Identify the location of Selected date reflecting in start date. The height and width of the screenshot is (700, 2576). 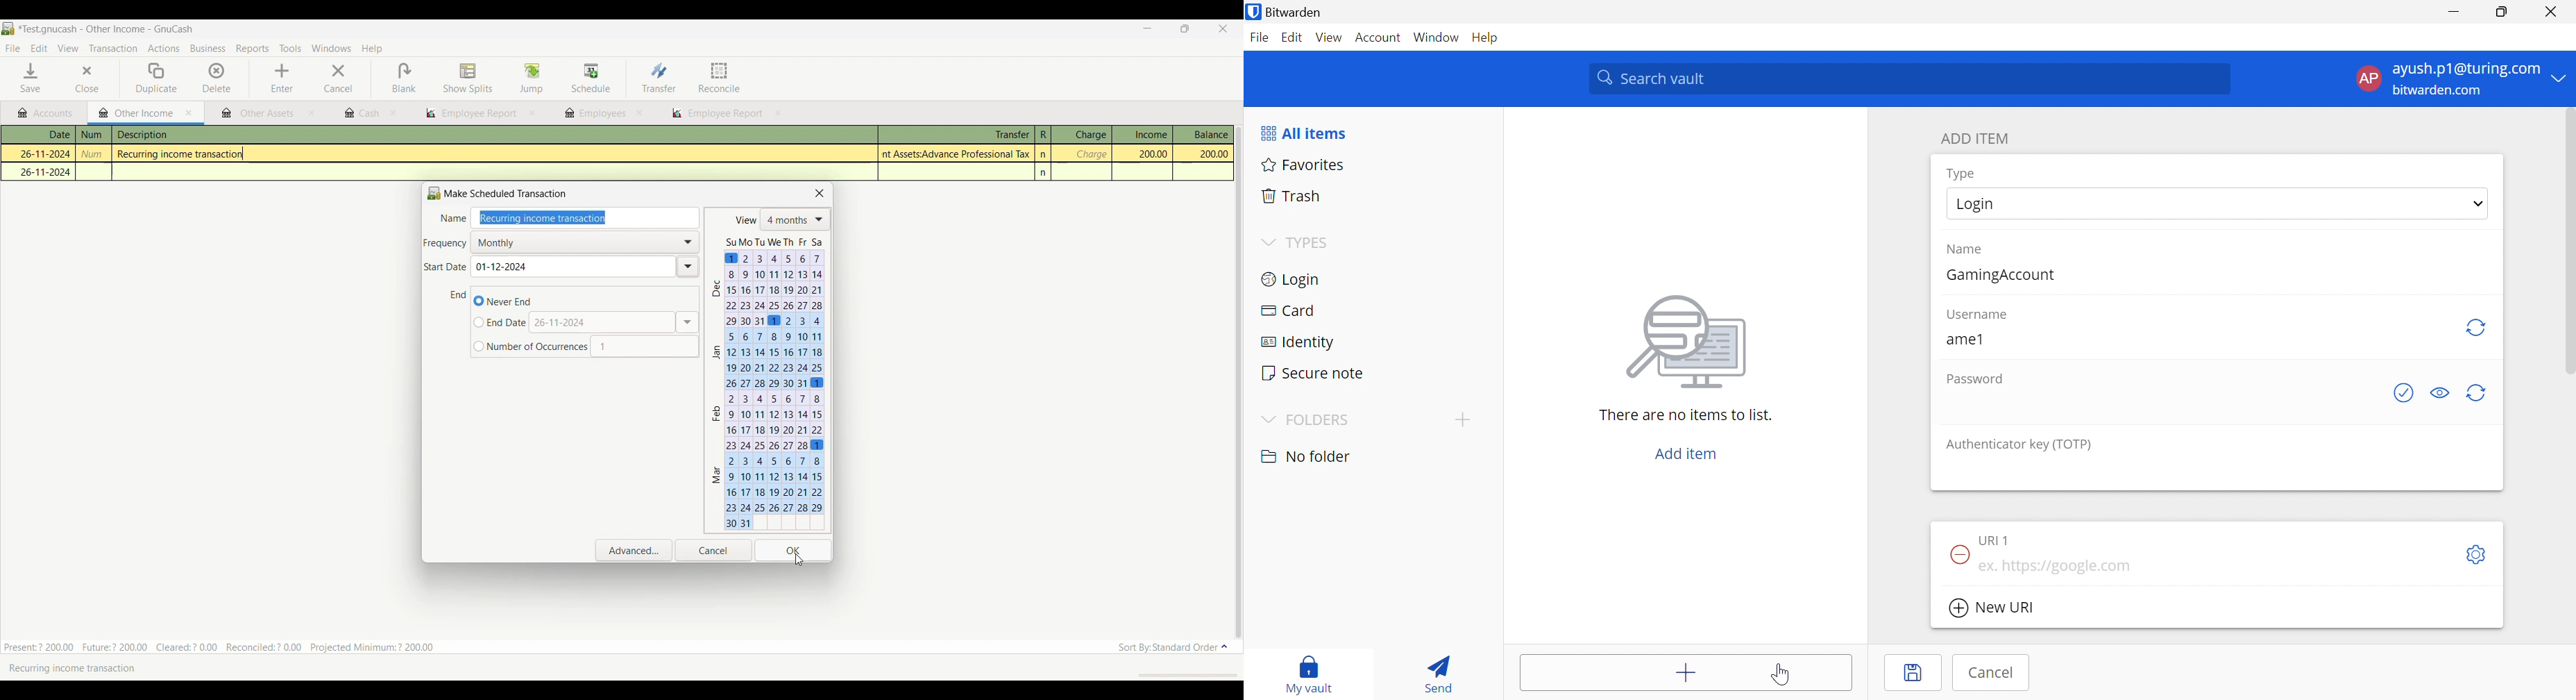
(502, 266).